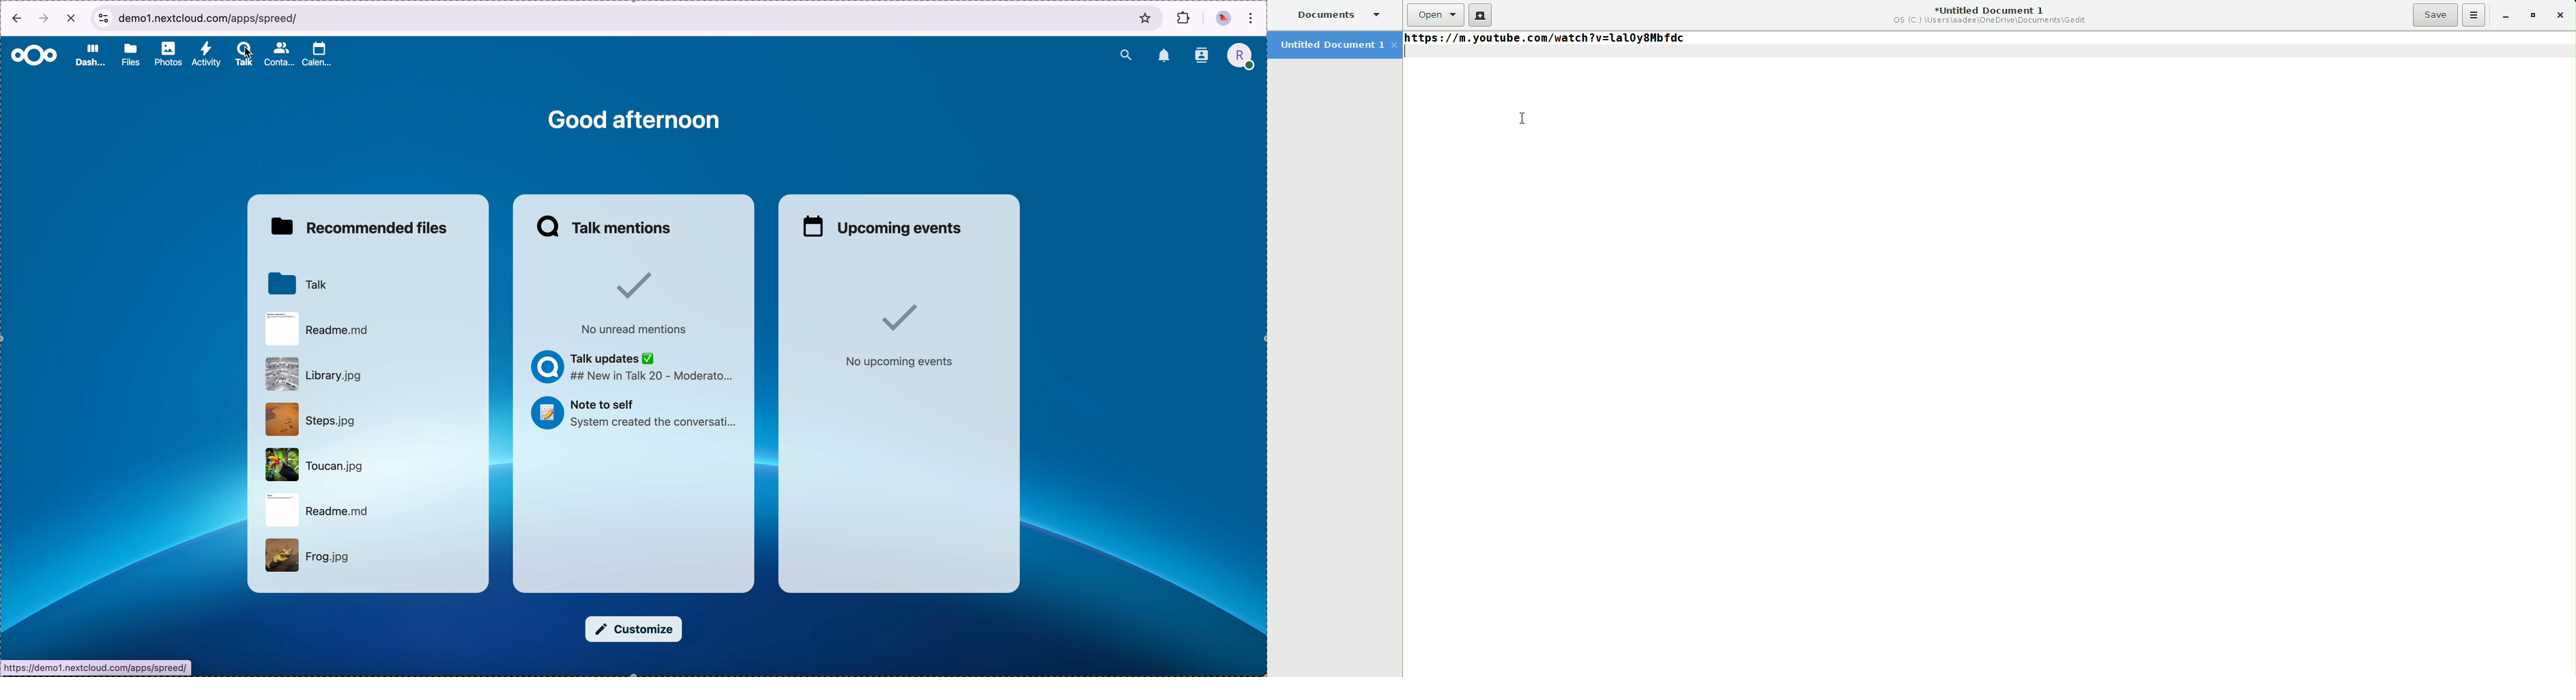 This screenshot has height=700, width=2576. I want to click on talk mentions, so click(639, 217).